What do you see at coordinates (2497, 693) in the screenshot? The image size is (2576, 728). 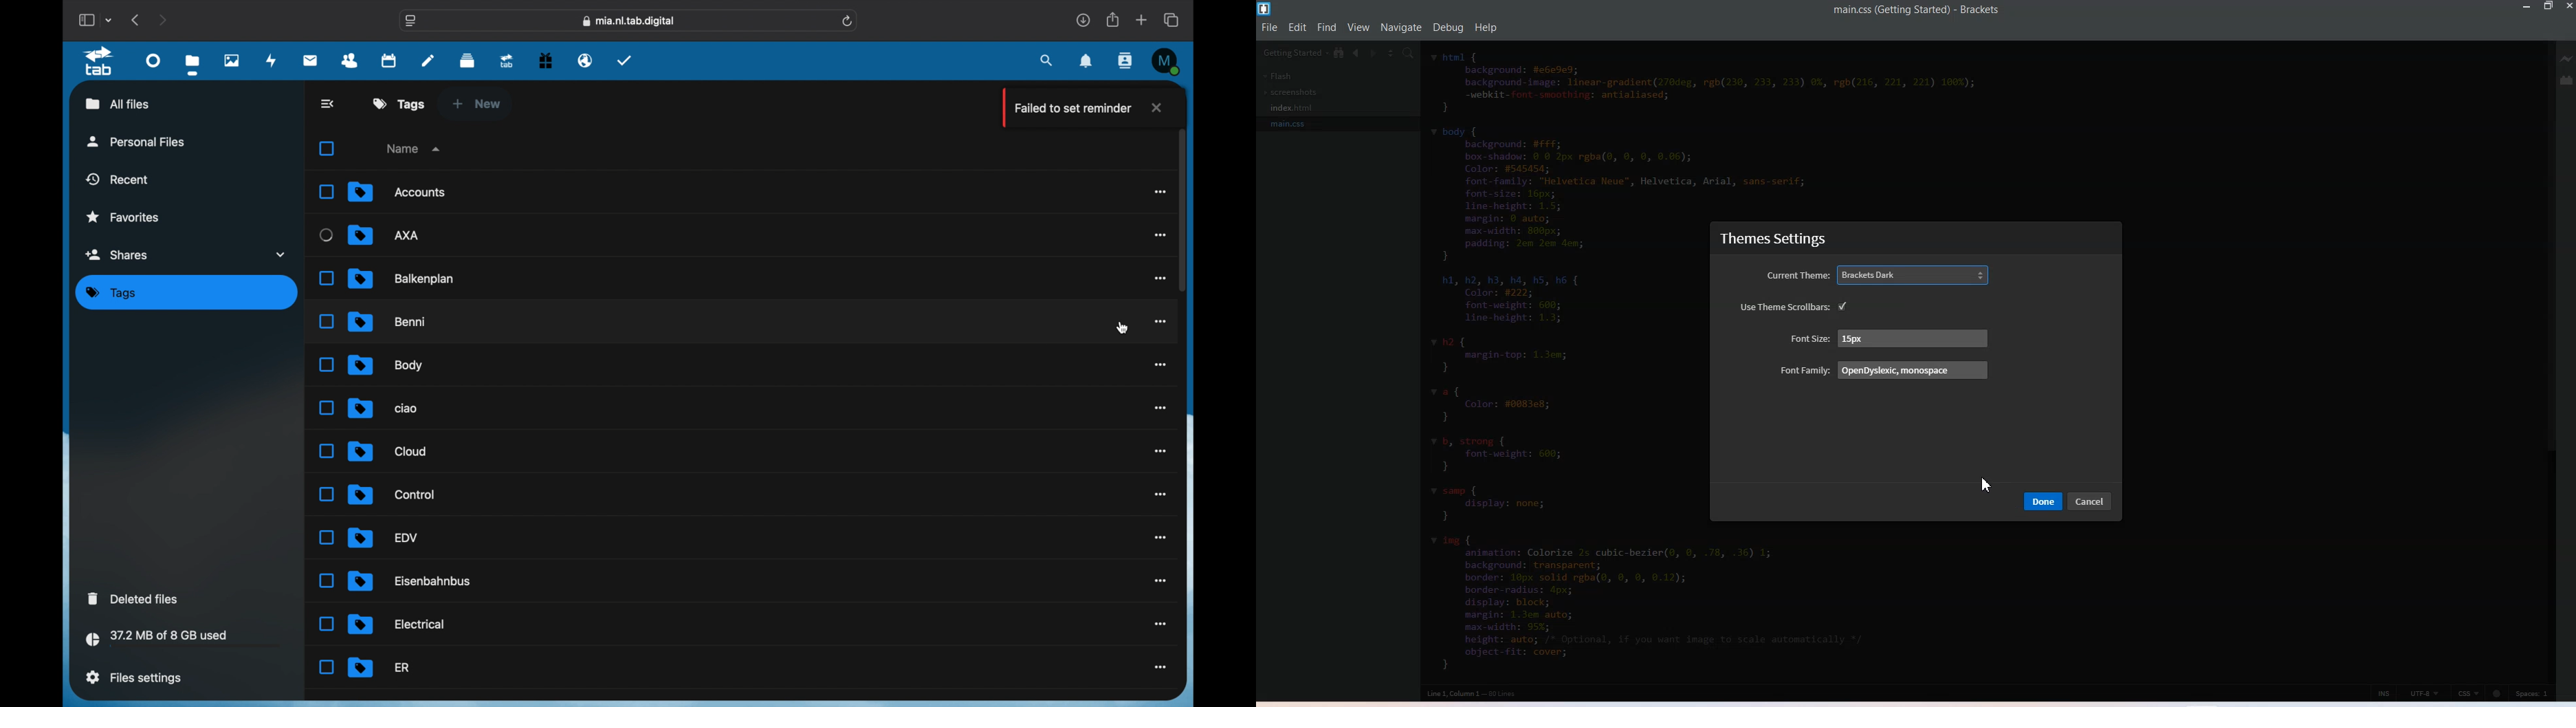 I see `circle` at bounding box center [2497, 693].